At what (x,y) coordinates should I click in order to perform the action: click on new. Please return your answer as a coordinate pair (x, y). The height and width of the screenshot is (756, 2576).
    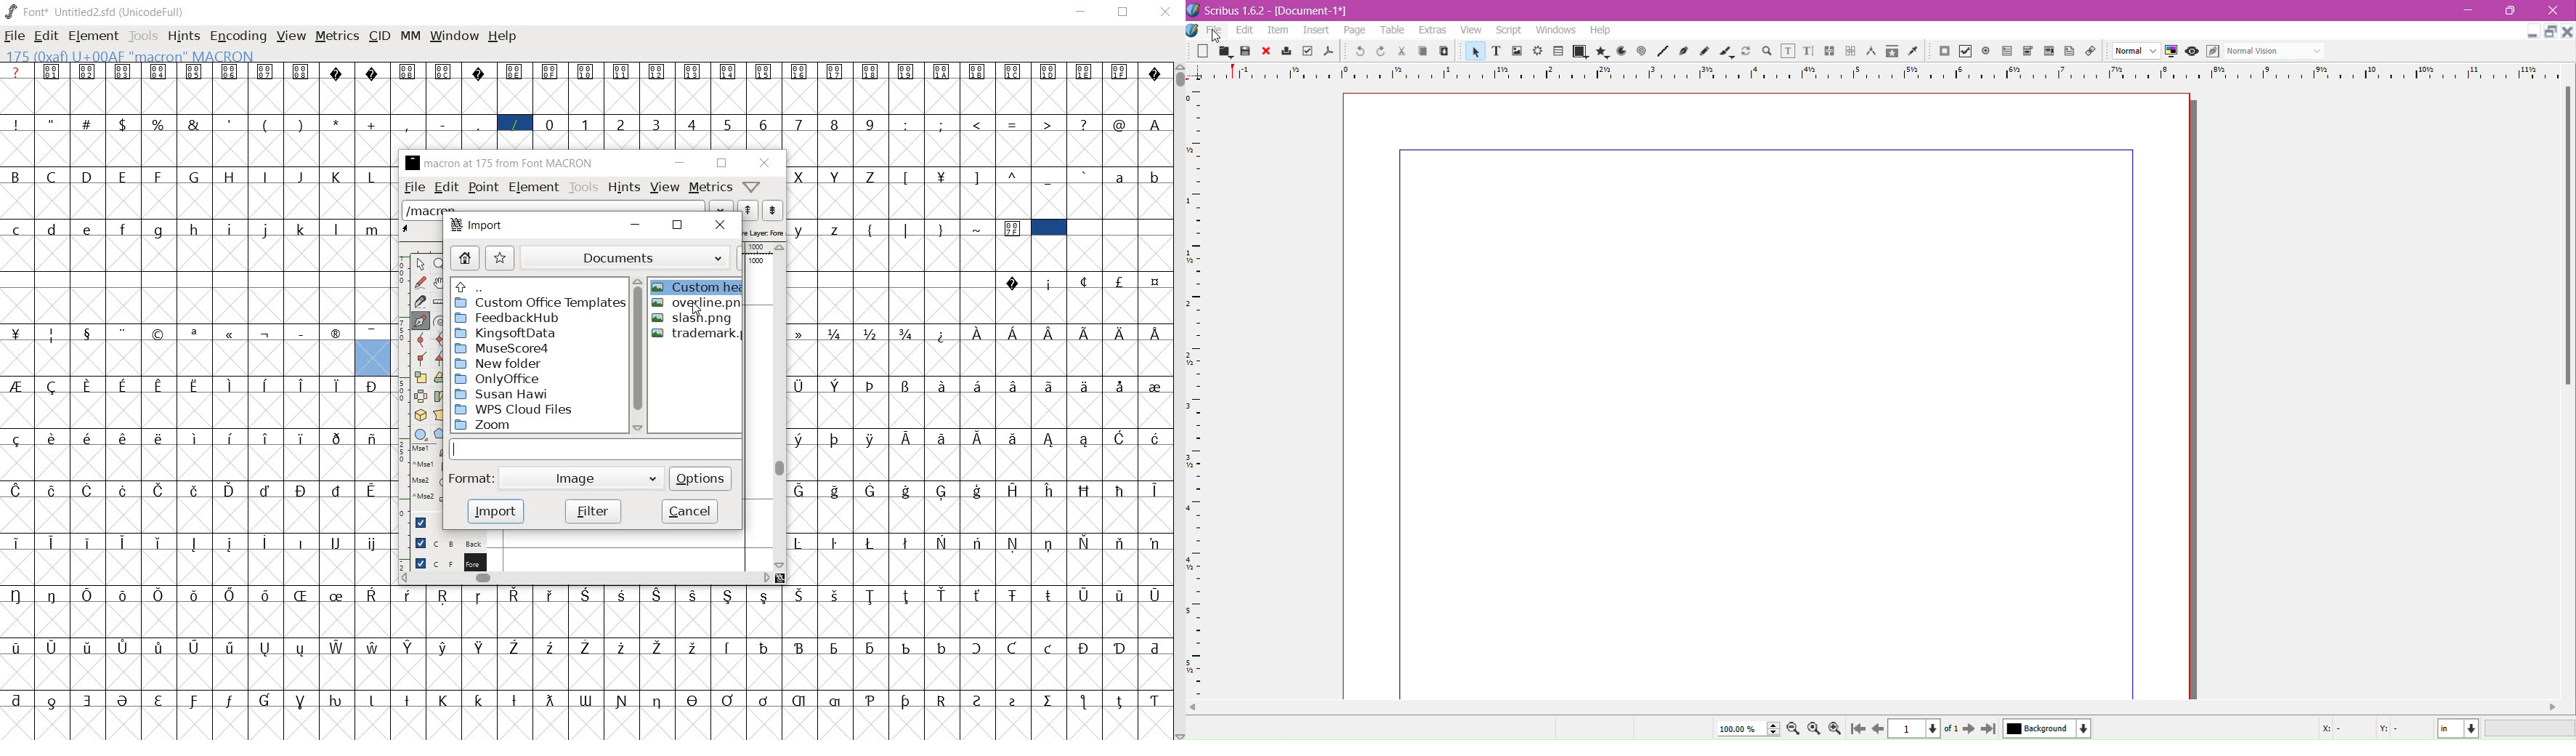
    Looking at the image, I should click on (1201, 52).